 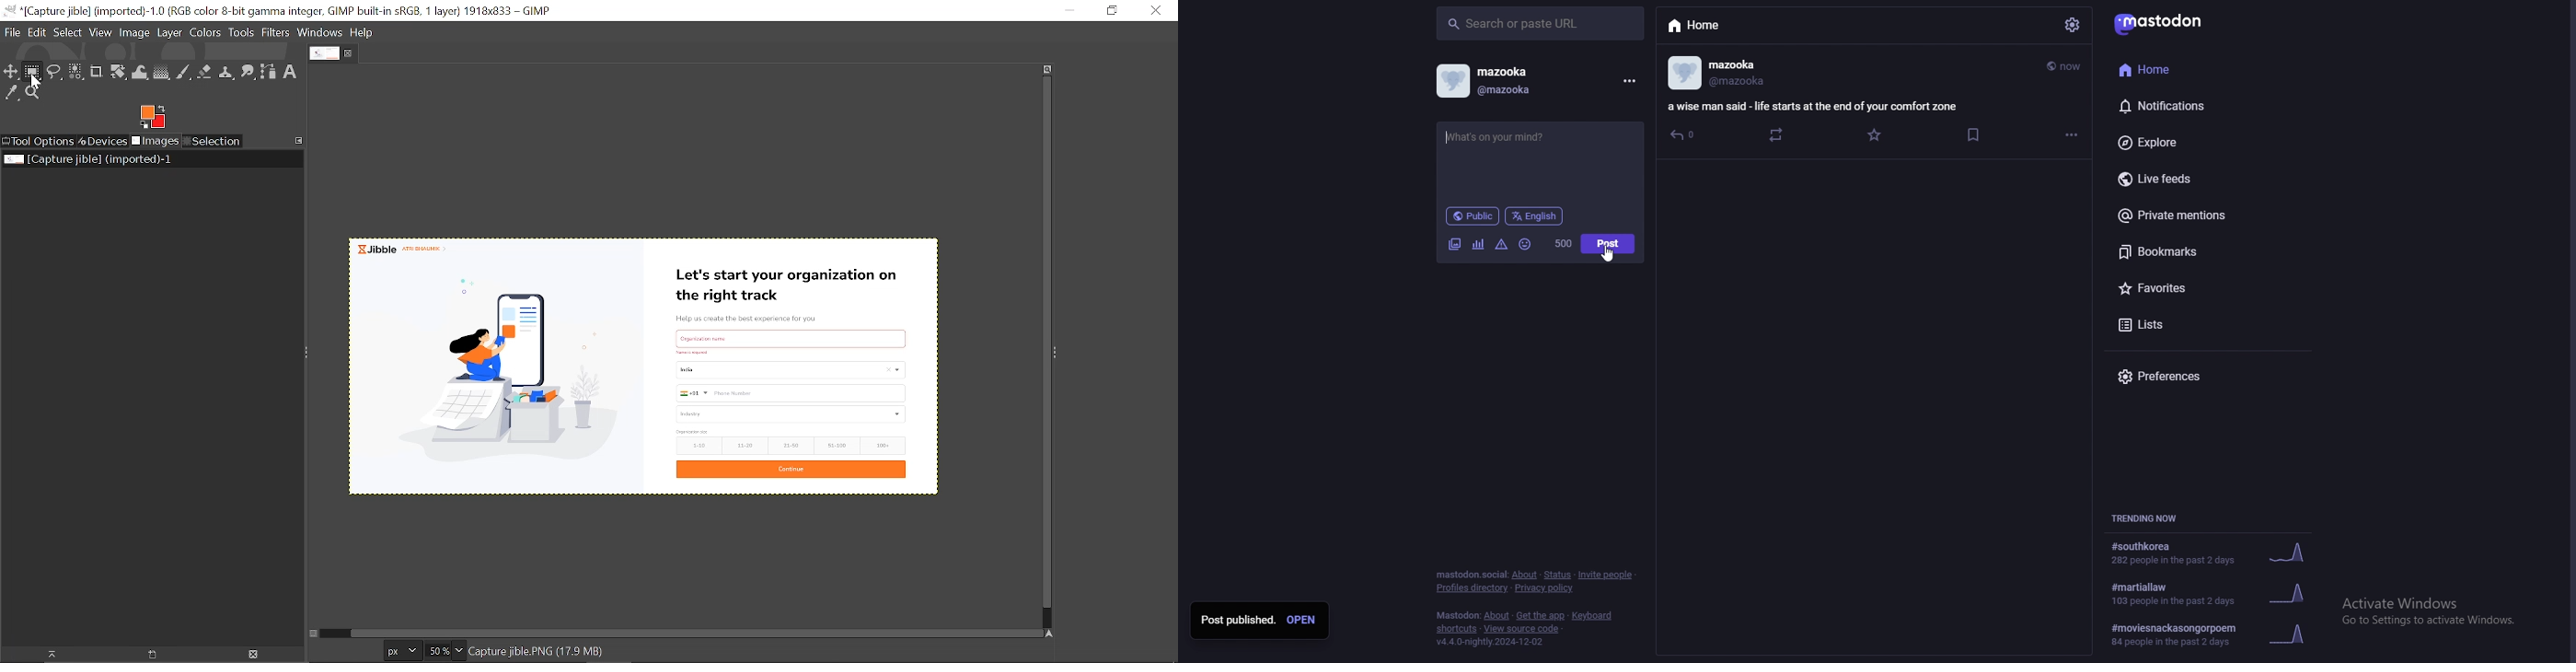 I want to click on notifications, so click(x=2187, y=104).